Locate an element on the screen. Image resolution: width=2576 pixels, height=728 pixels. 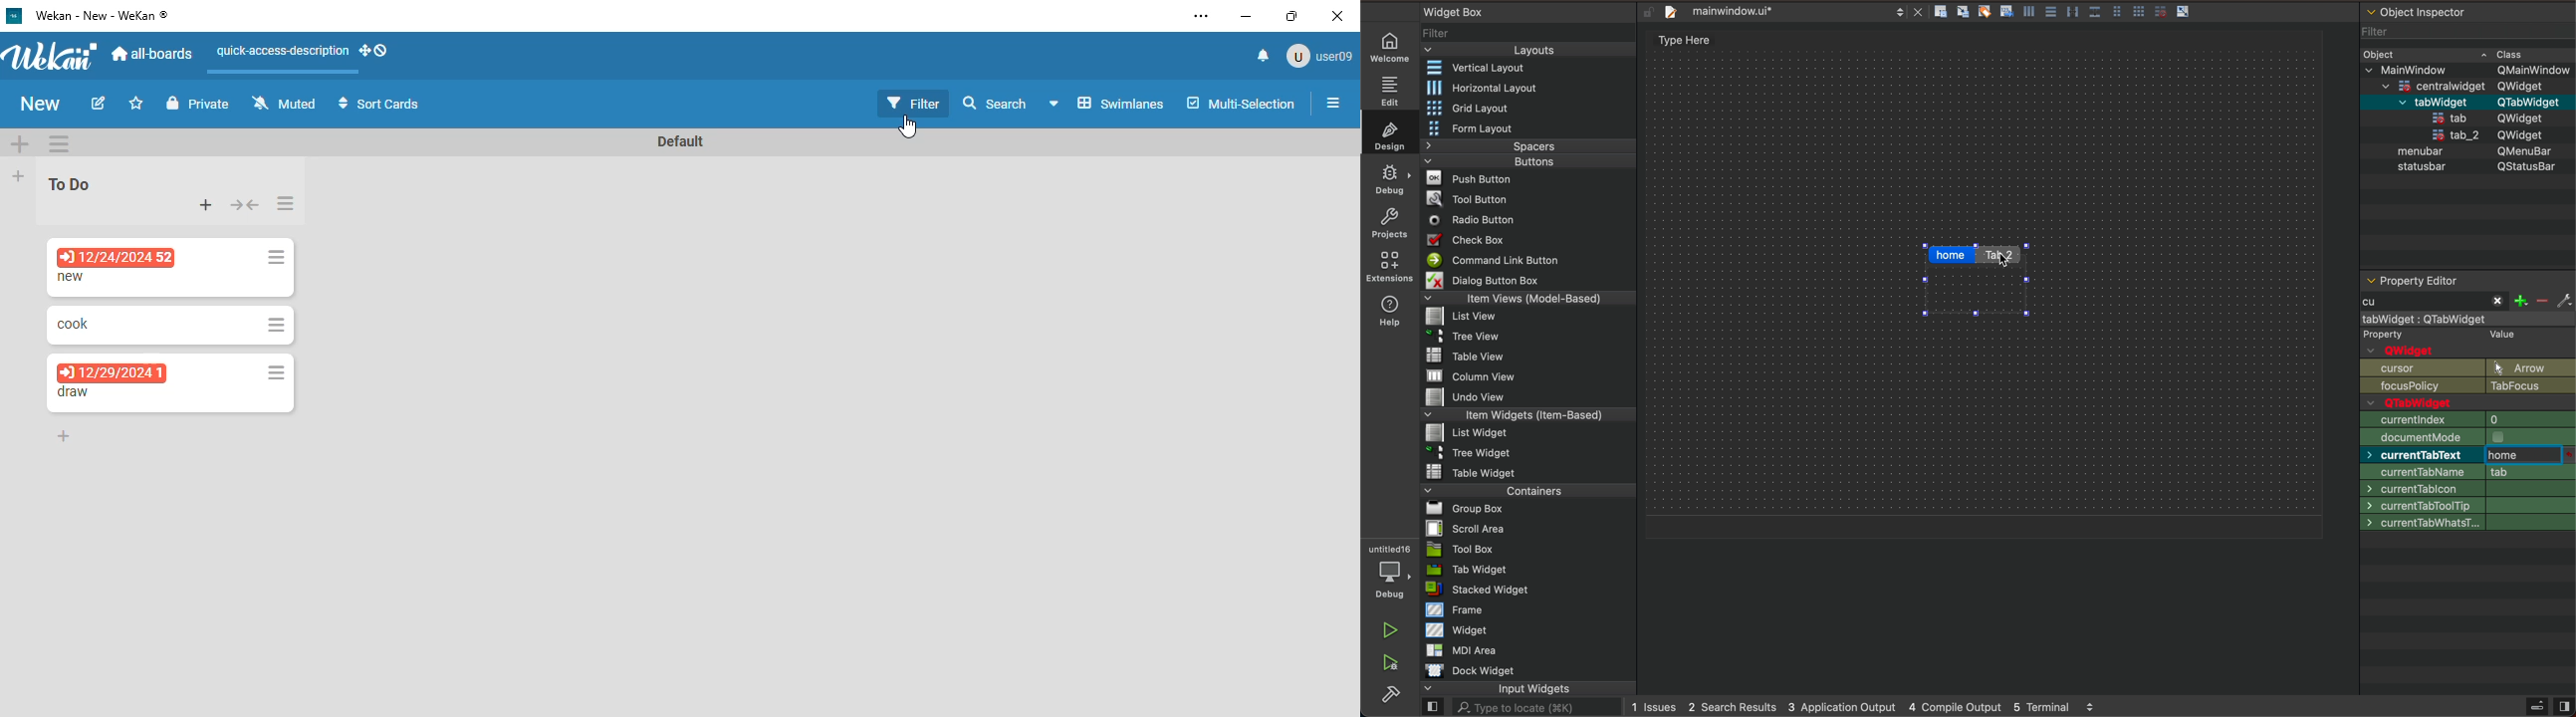
object name and Qwidget is located at coordinates (2472, 375).